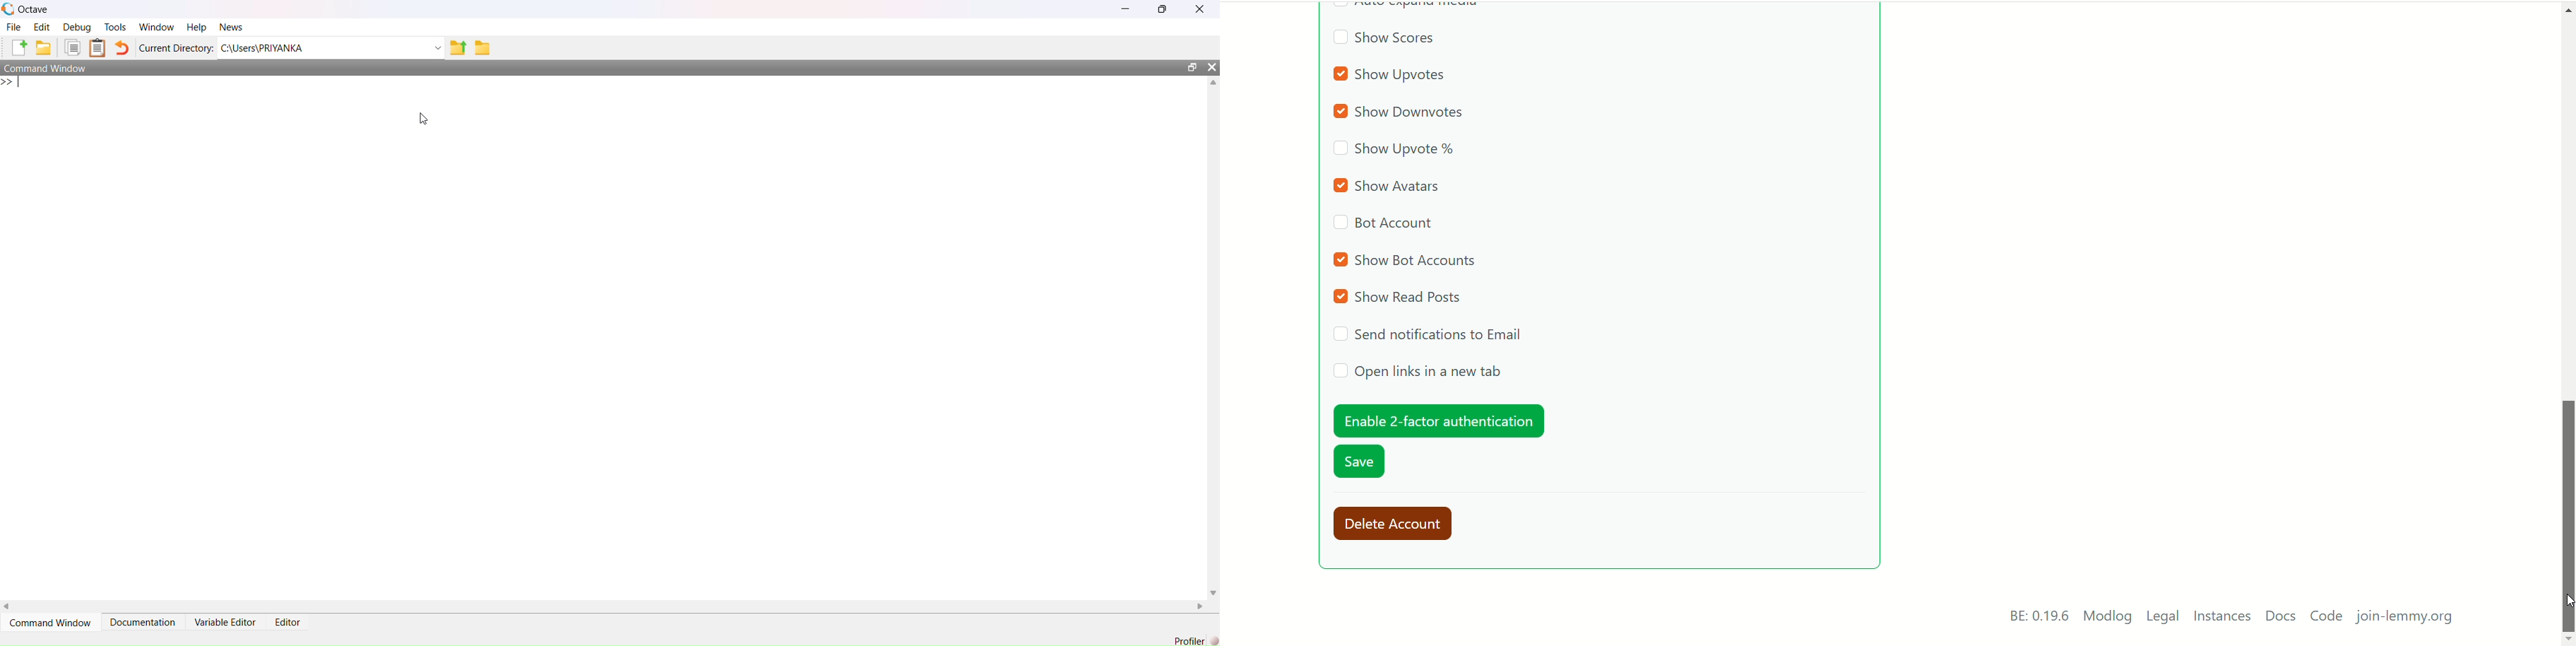 This screenshot has width=2576, height=672. Describe the element at coordinates (435, 47) in the screenshot. I see `Dropdown` at that location.